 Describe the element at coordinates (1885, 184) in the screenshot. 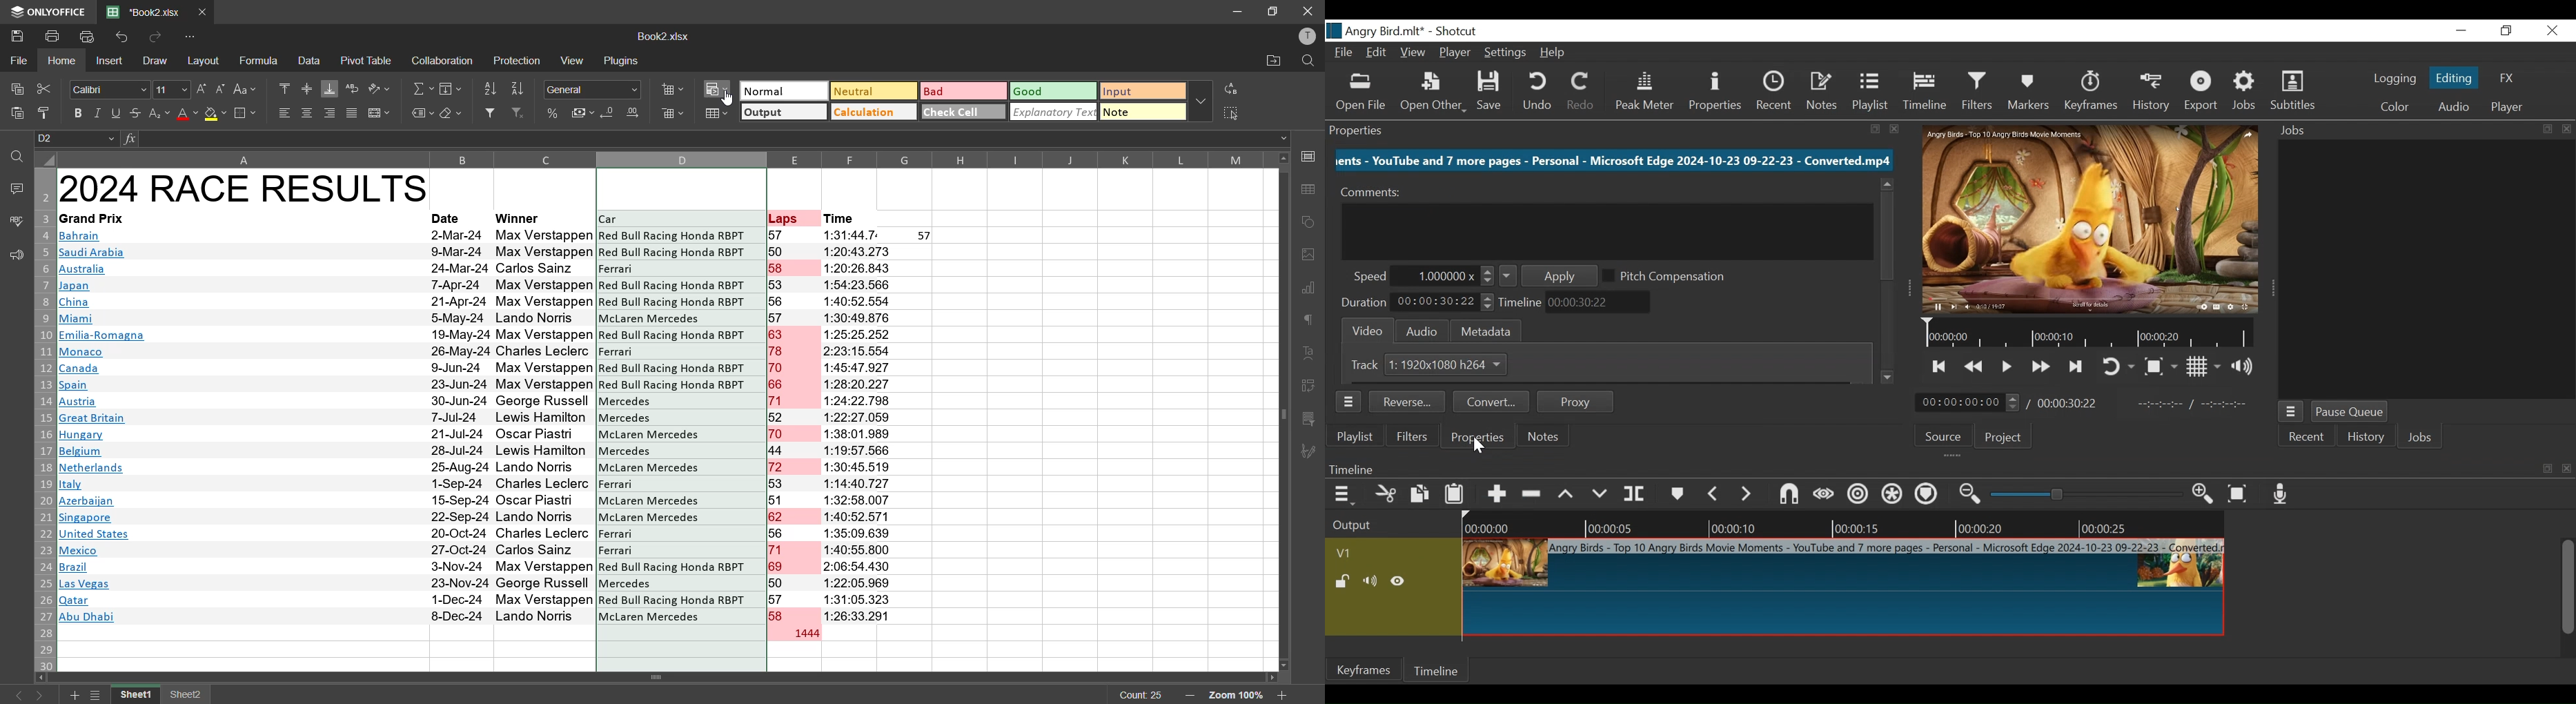

I see `Scroll u` at that location.